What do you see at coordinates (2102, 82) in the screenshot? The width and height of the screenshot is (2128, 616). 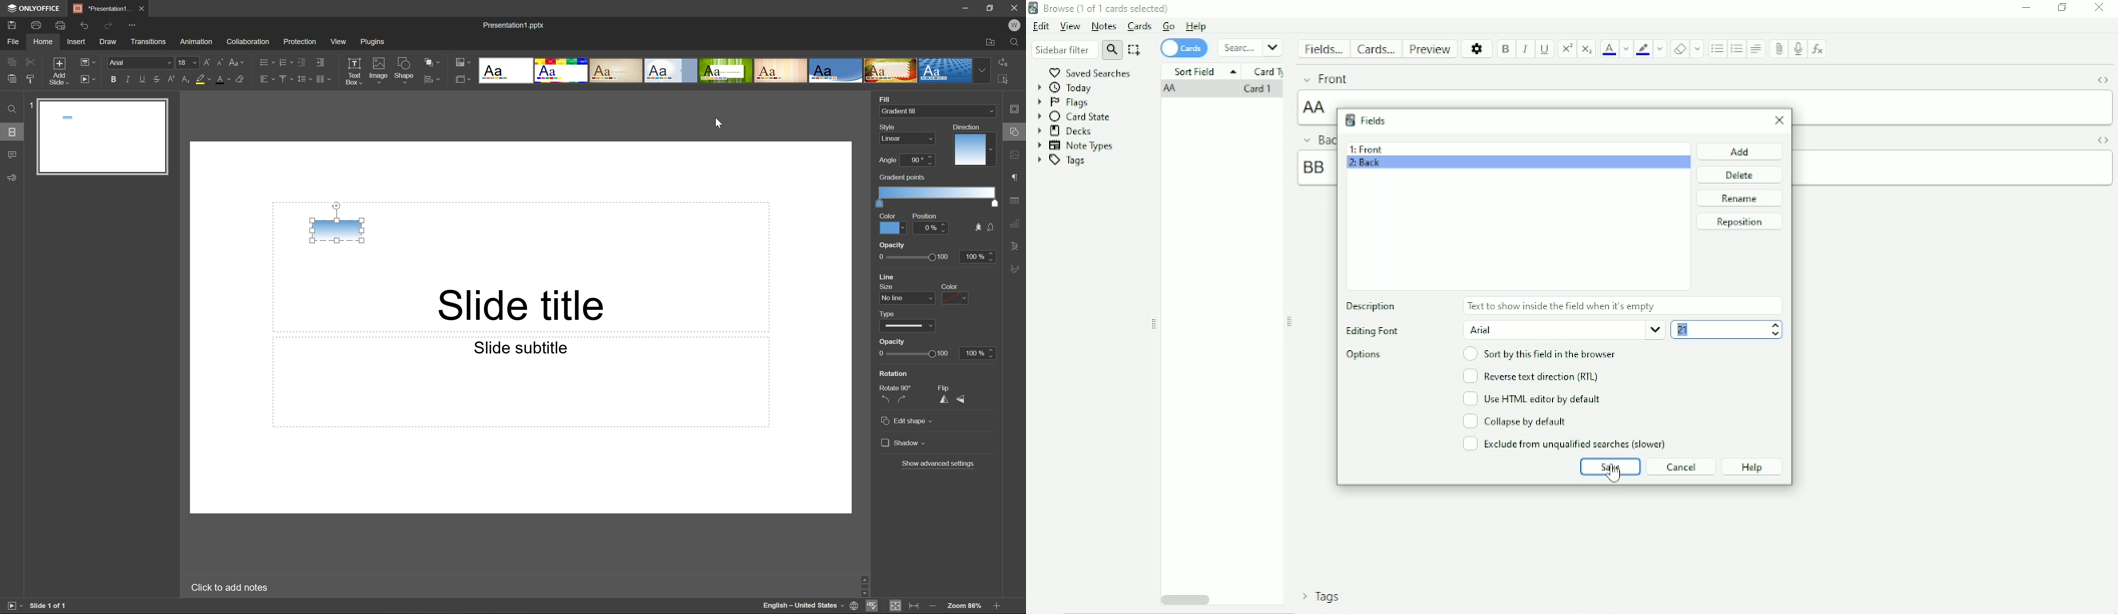 I see `Toggle HTML Editor` at bounding box center [2102, 82].